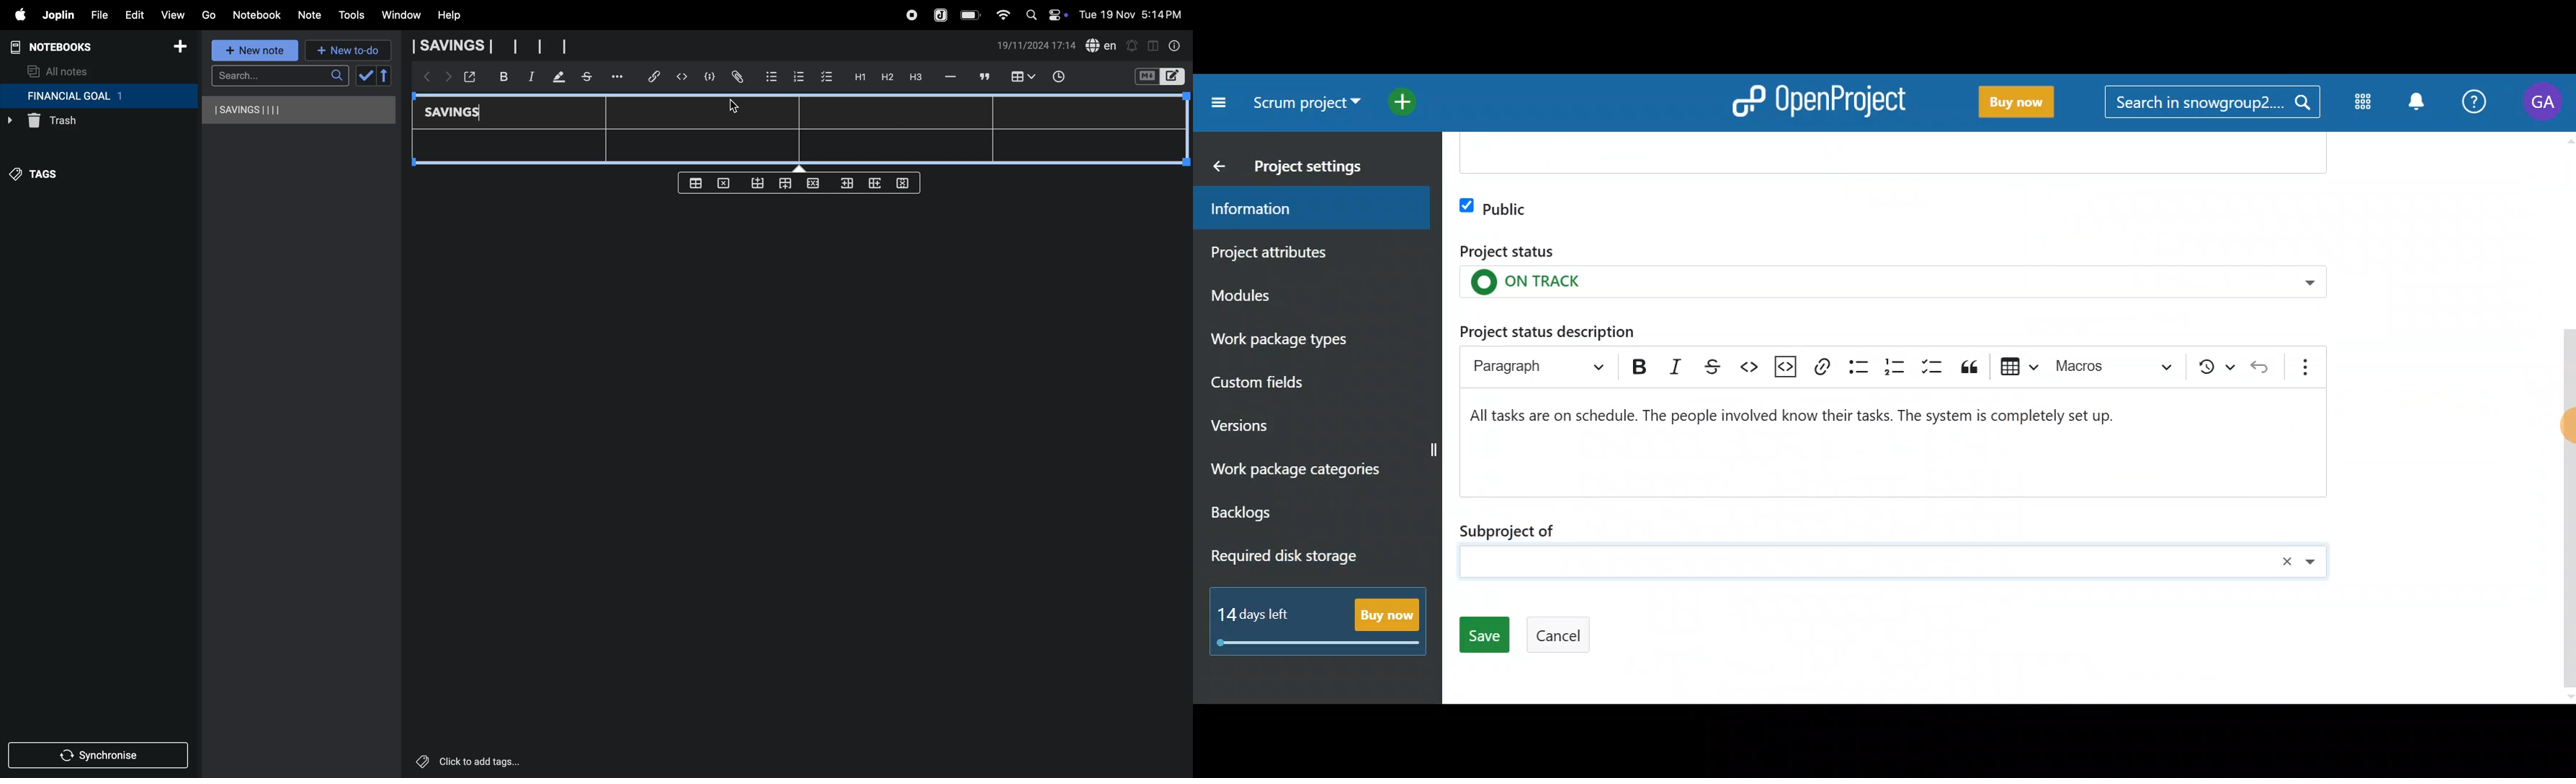  I want to click on options, so click(619, 76).